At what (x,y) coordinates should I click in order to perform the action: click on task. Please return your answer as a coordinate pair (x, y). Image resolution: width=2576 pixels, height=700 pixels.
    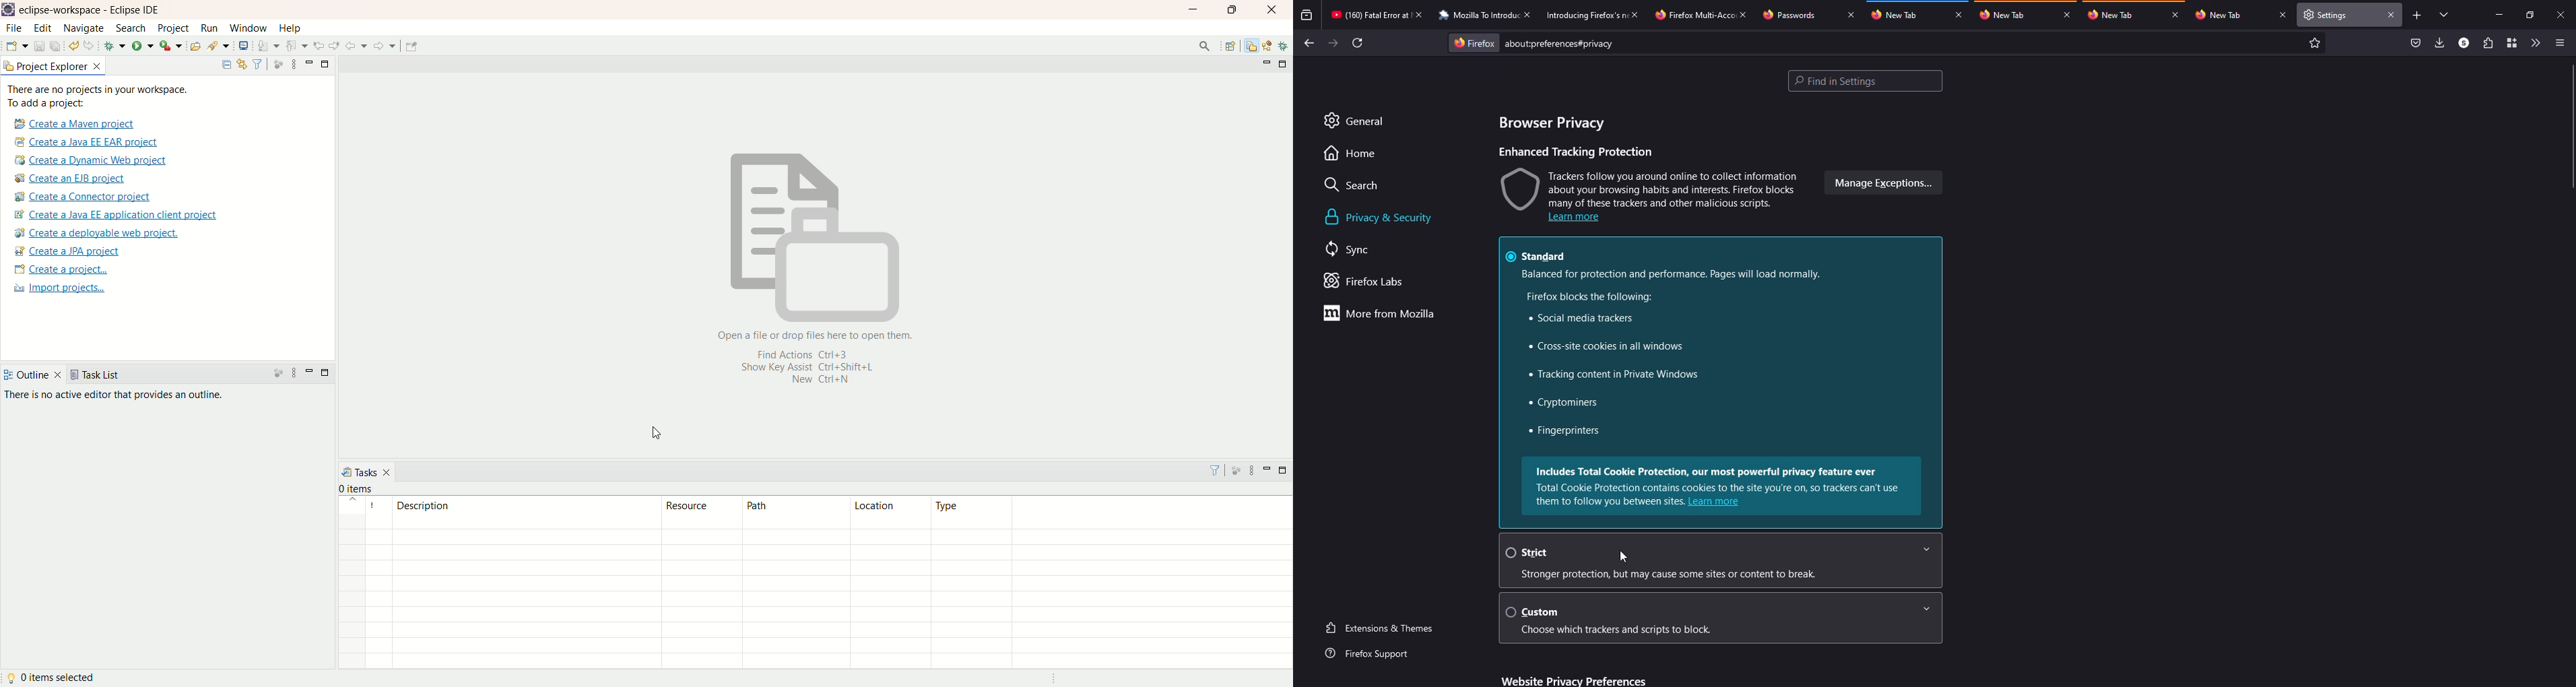
    Looking at the image, I should click on (1214, 471).